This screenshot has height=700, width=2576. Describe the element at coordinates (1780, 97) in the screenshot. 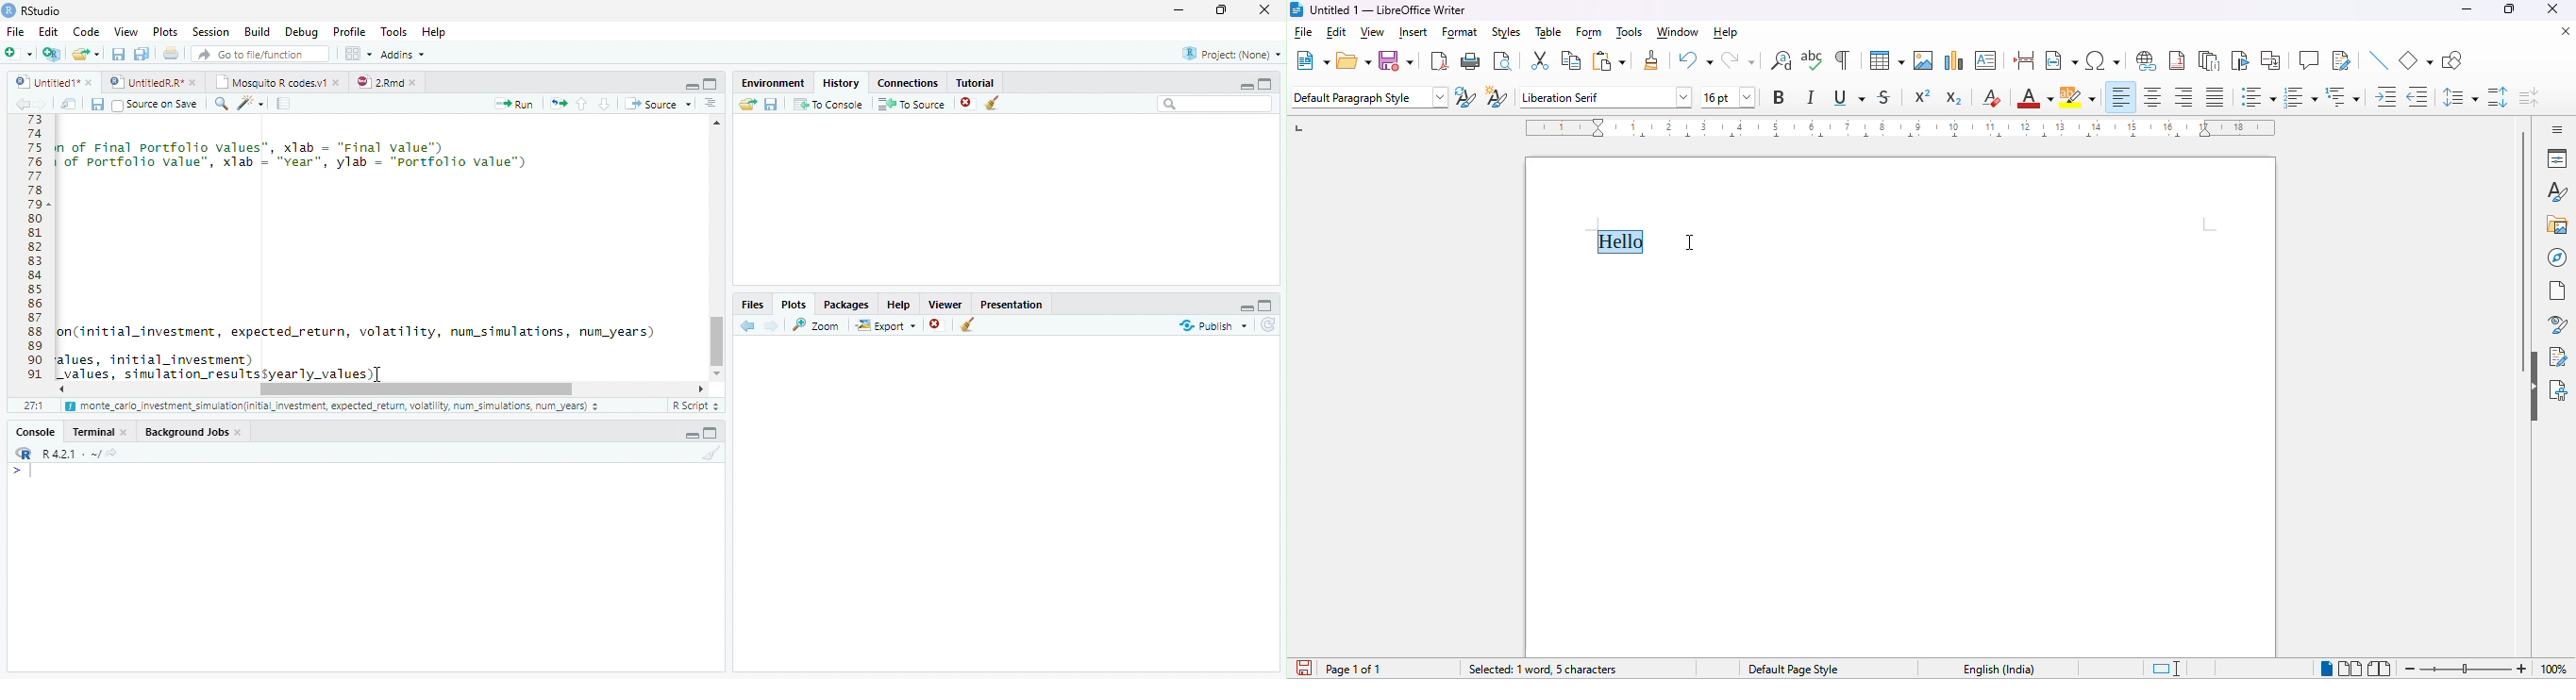

I see `bold` at that location.